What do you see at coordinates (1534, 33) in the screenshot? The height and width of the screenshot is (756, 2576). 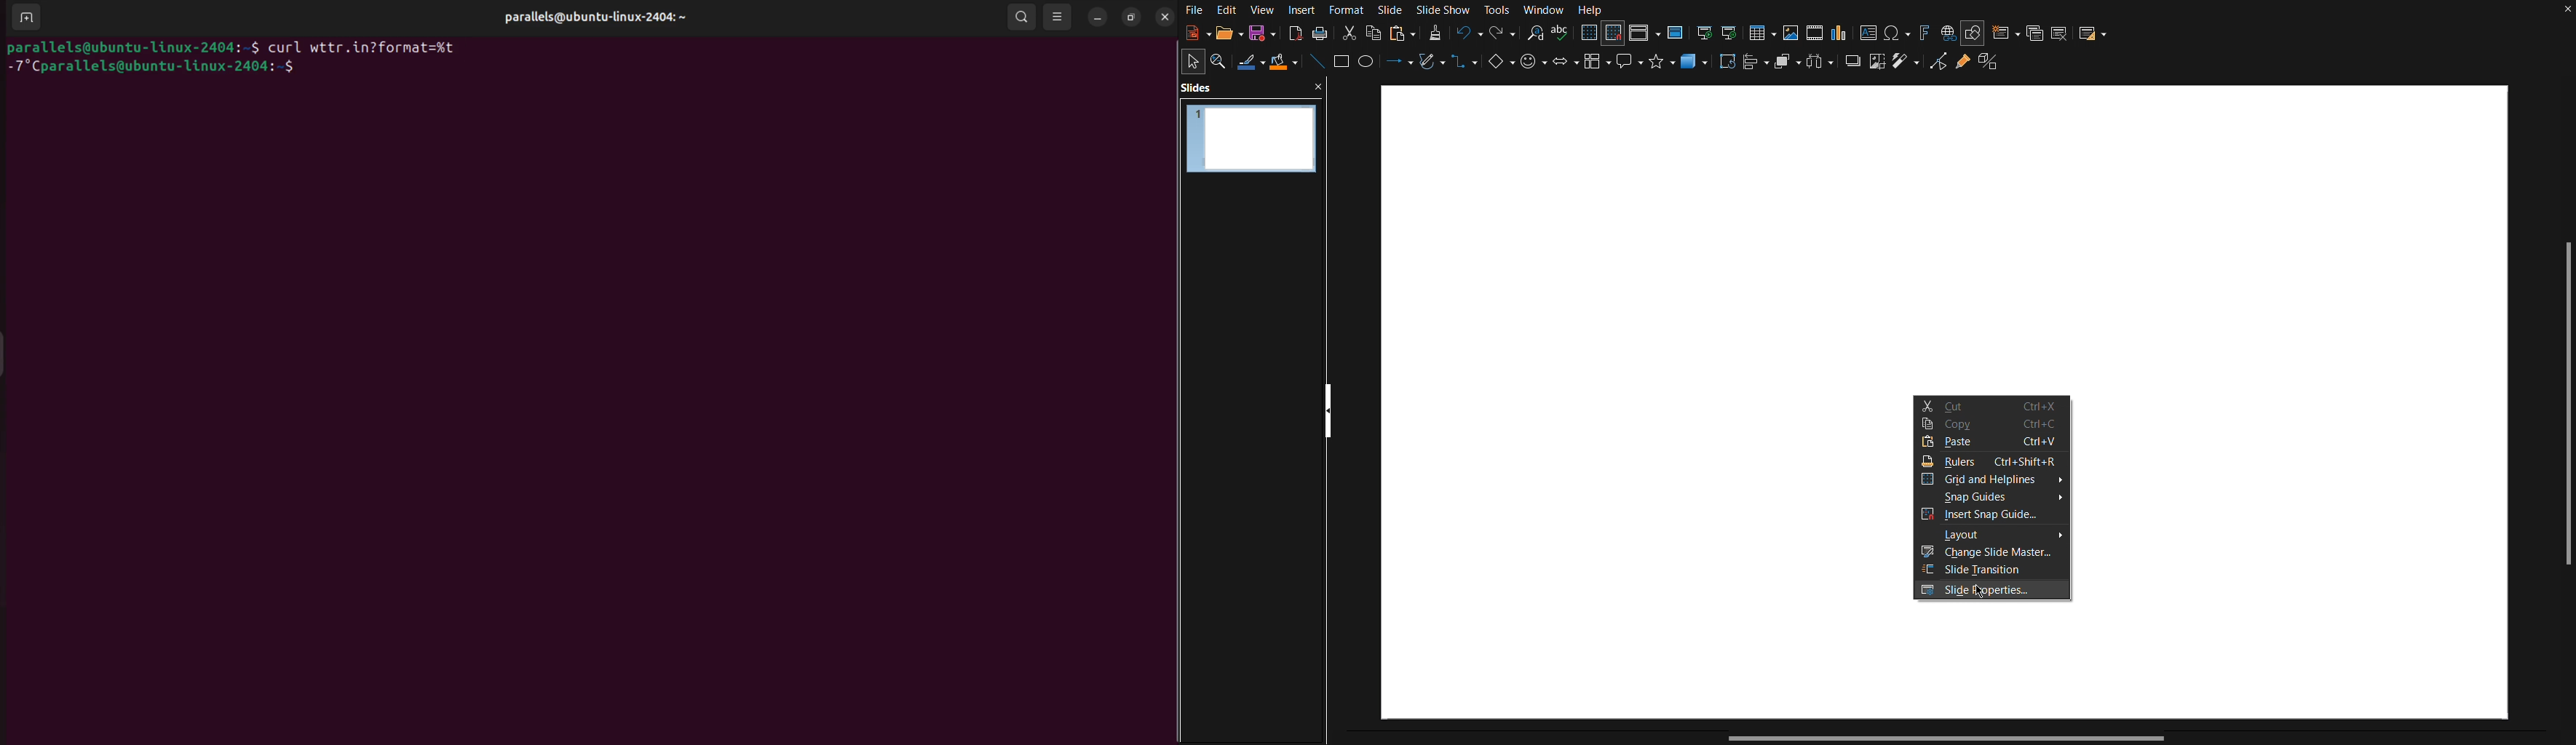 I see `Search and Replace` at bounding box center [1534, 33].